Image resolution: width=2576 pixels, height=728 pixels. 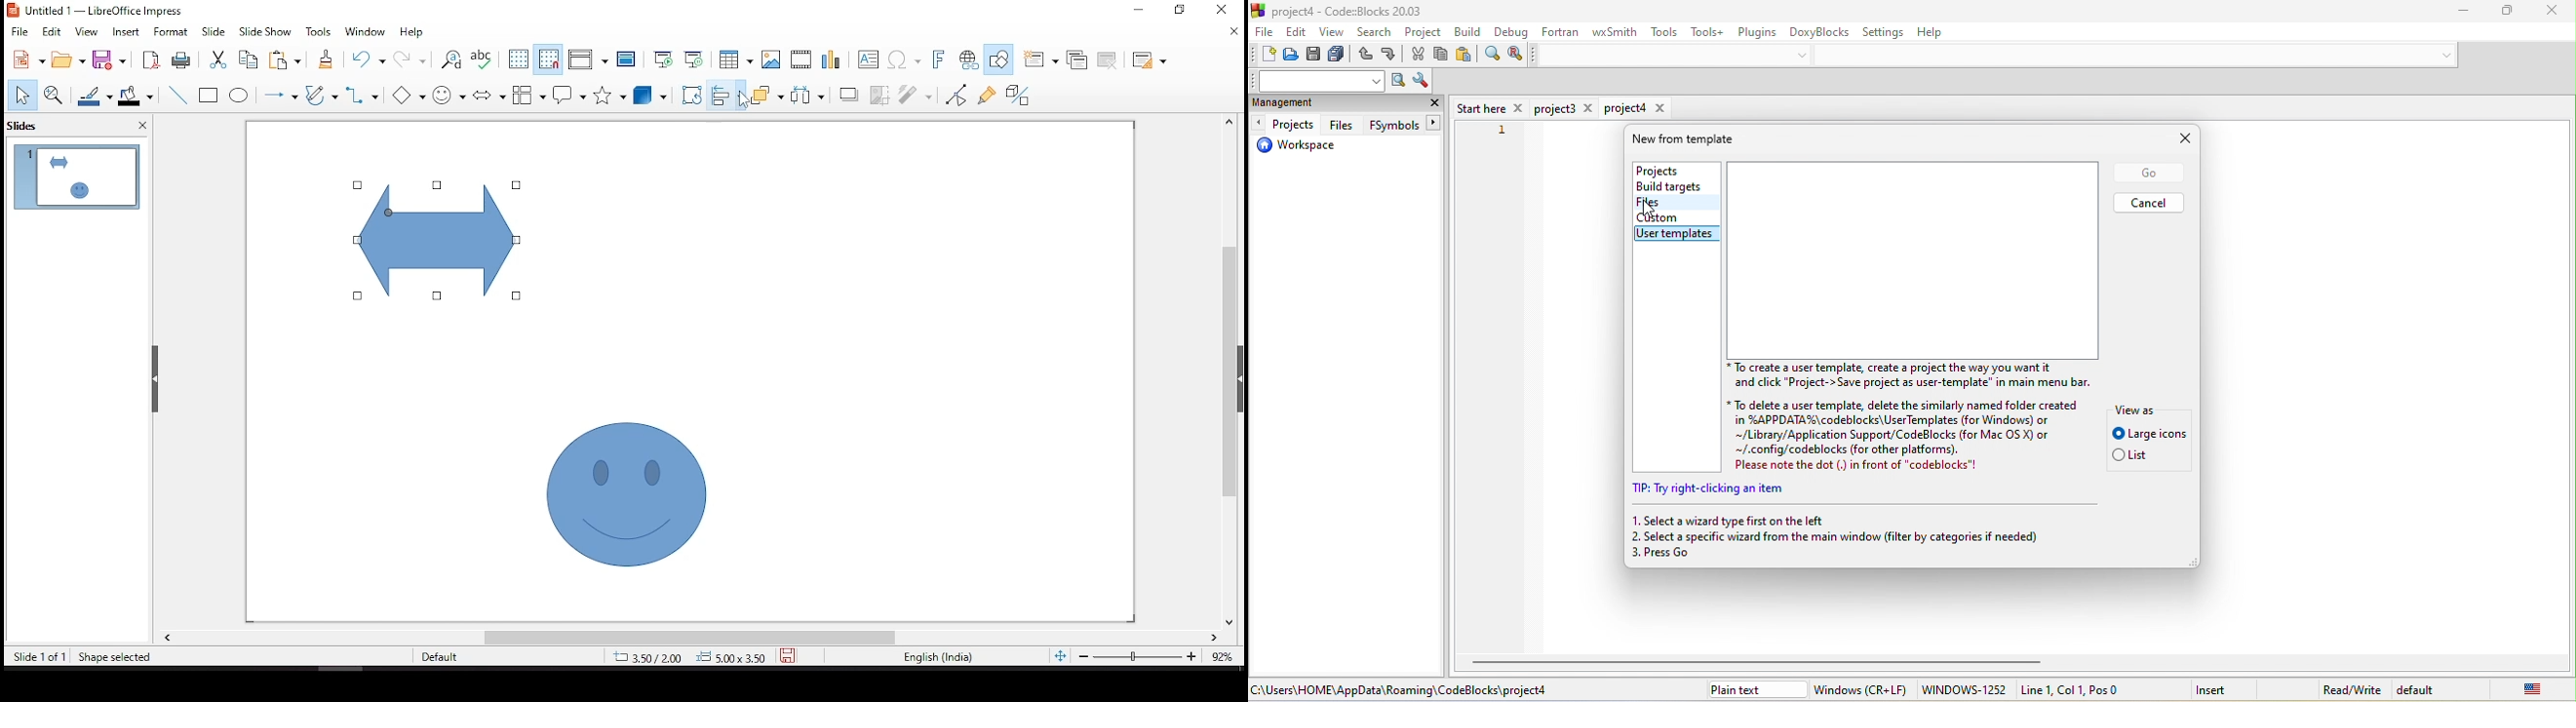 What do you see at coordinates (1040, 58) in the screenshot?
I see `new slide` at bounding box center [1040, 58].